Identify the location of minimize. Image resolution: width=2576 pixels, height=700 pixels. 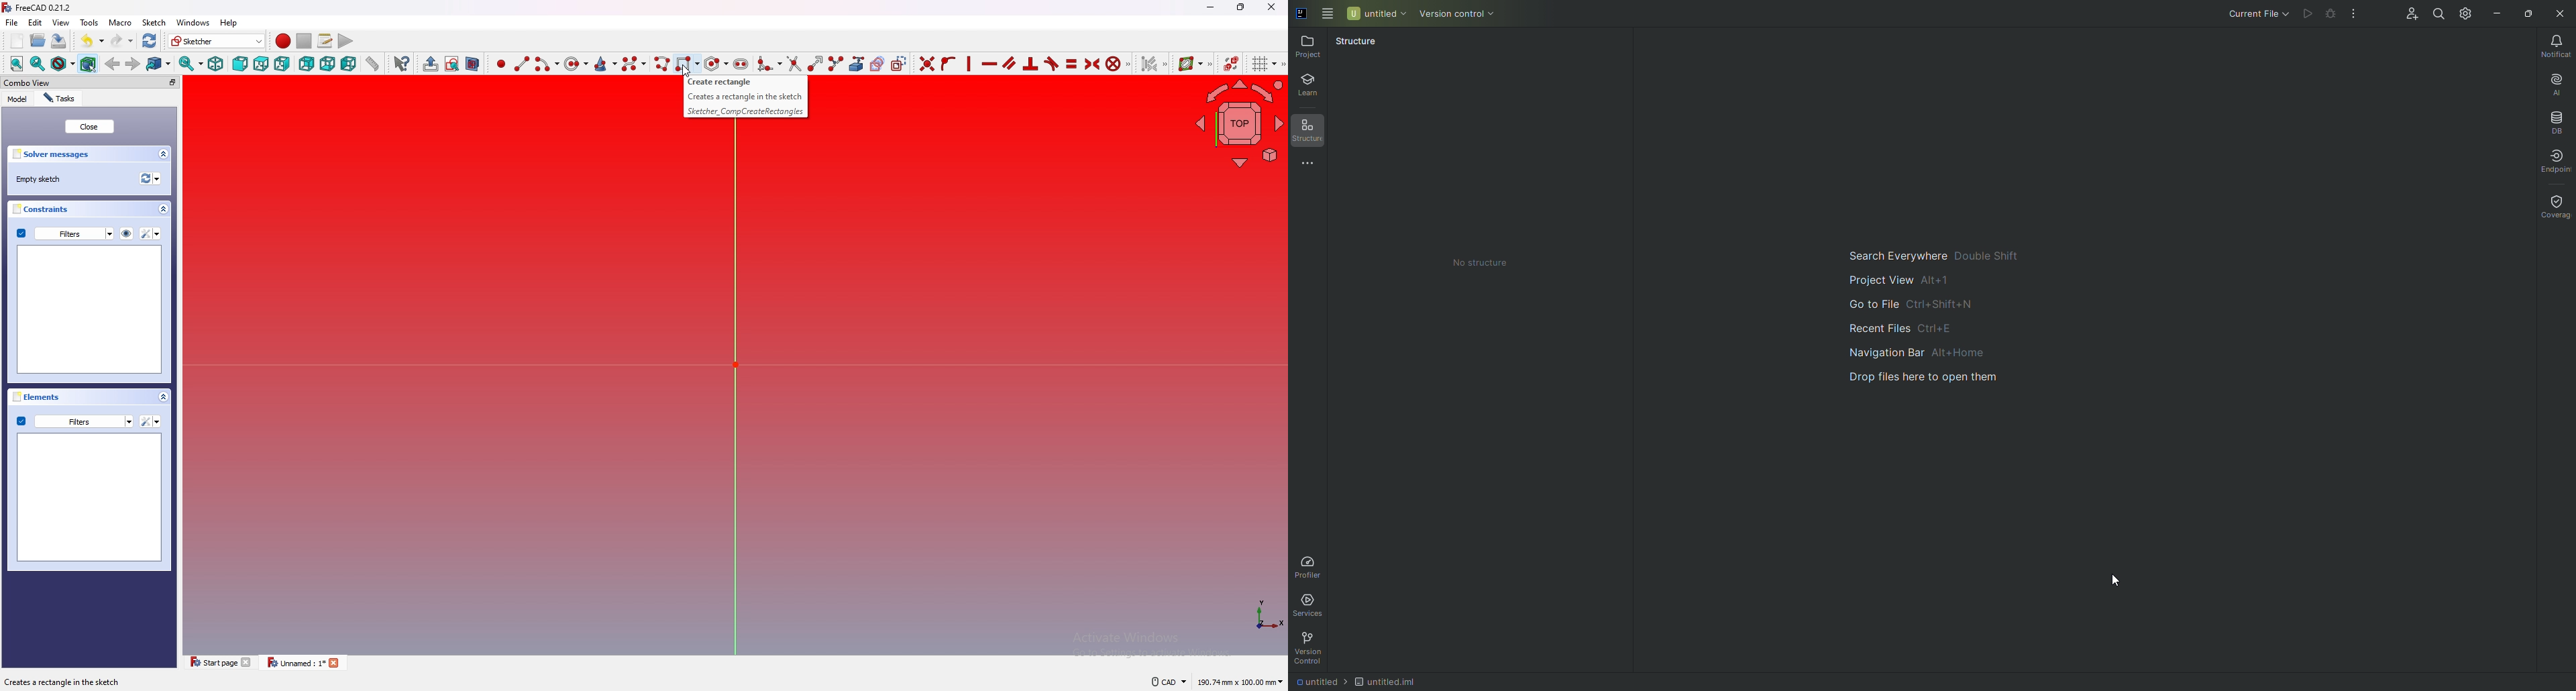
(1210, 7).